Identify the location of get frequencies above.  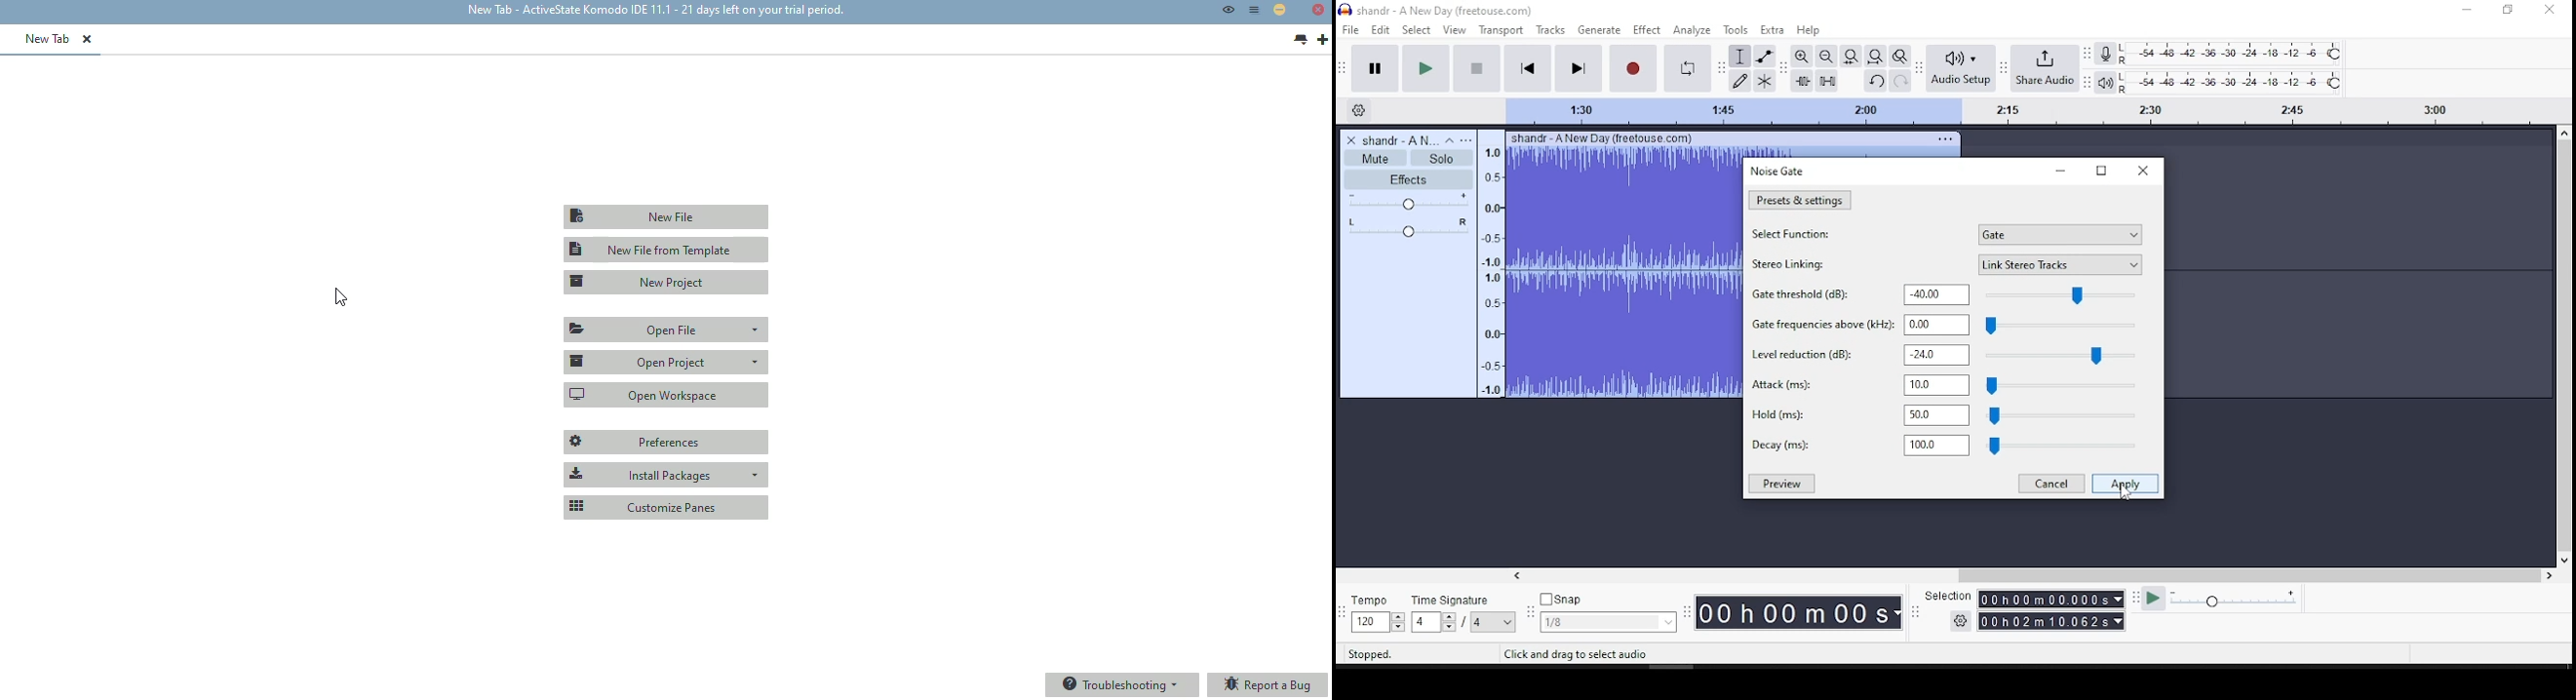
(1948, 324).